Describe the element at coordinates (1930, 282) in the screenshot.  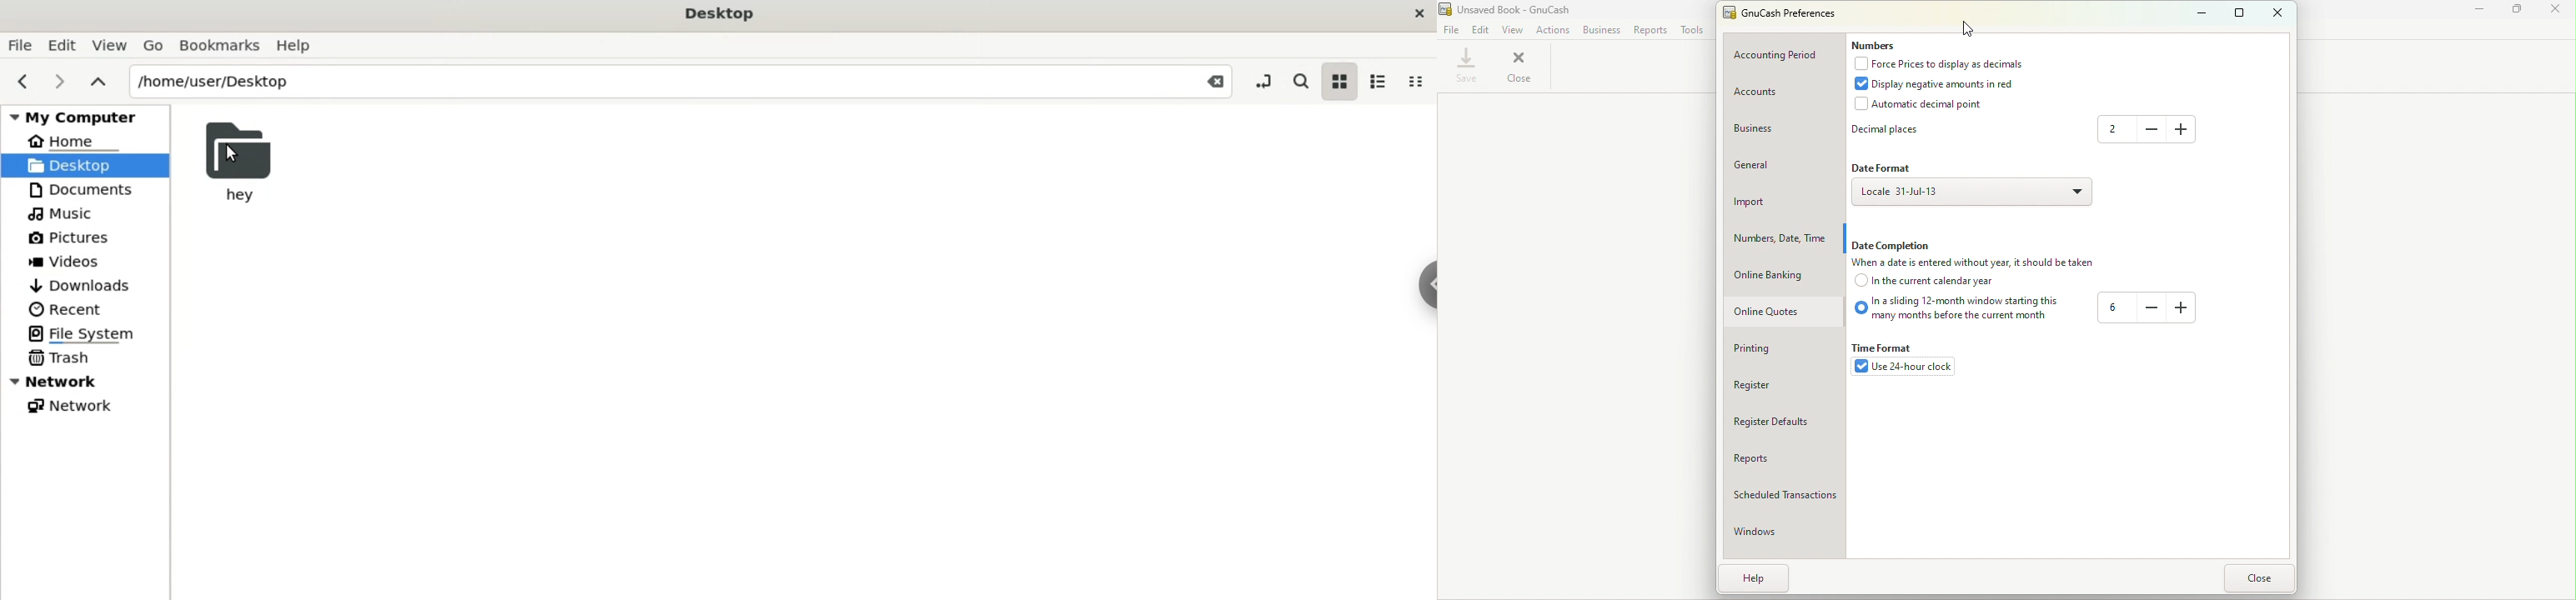
I see `In the current calendar year` at that location.